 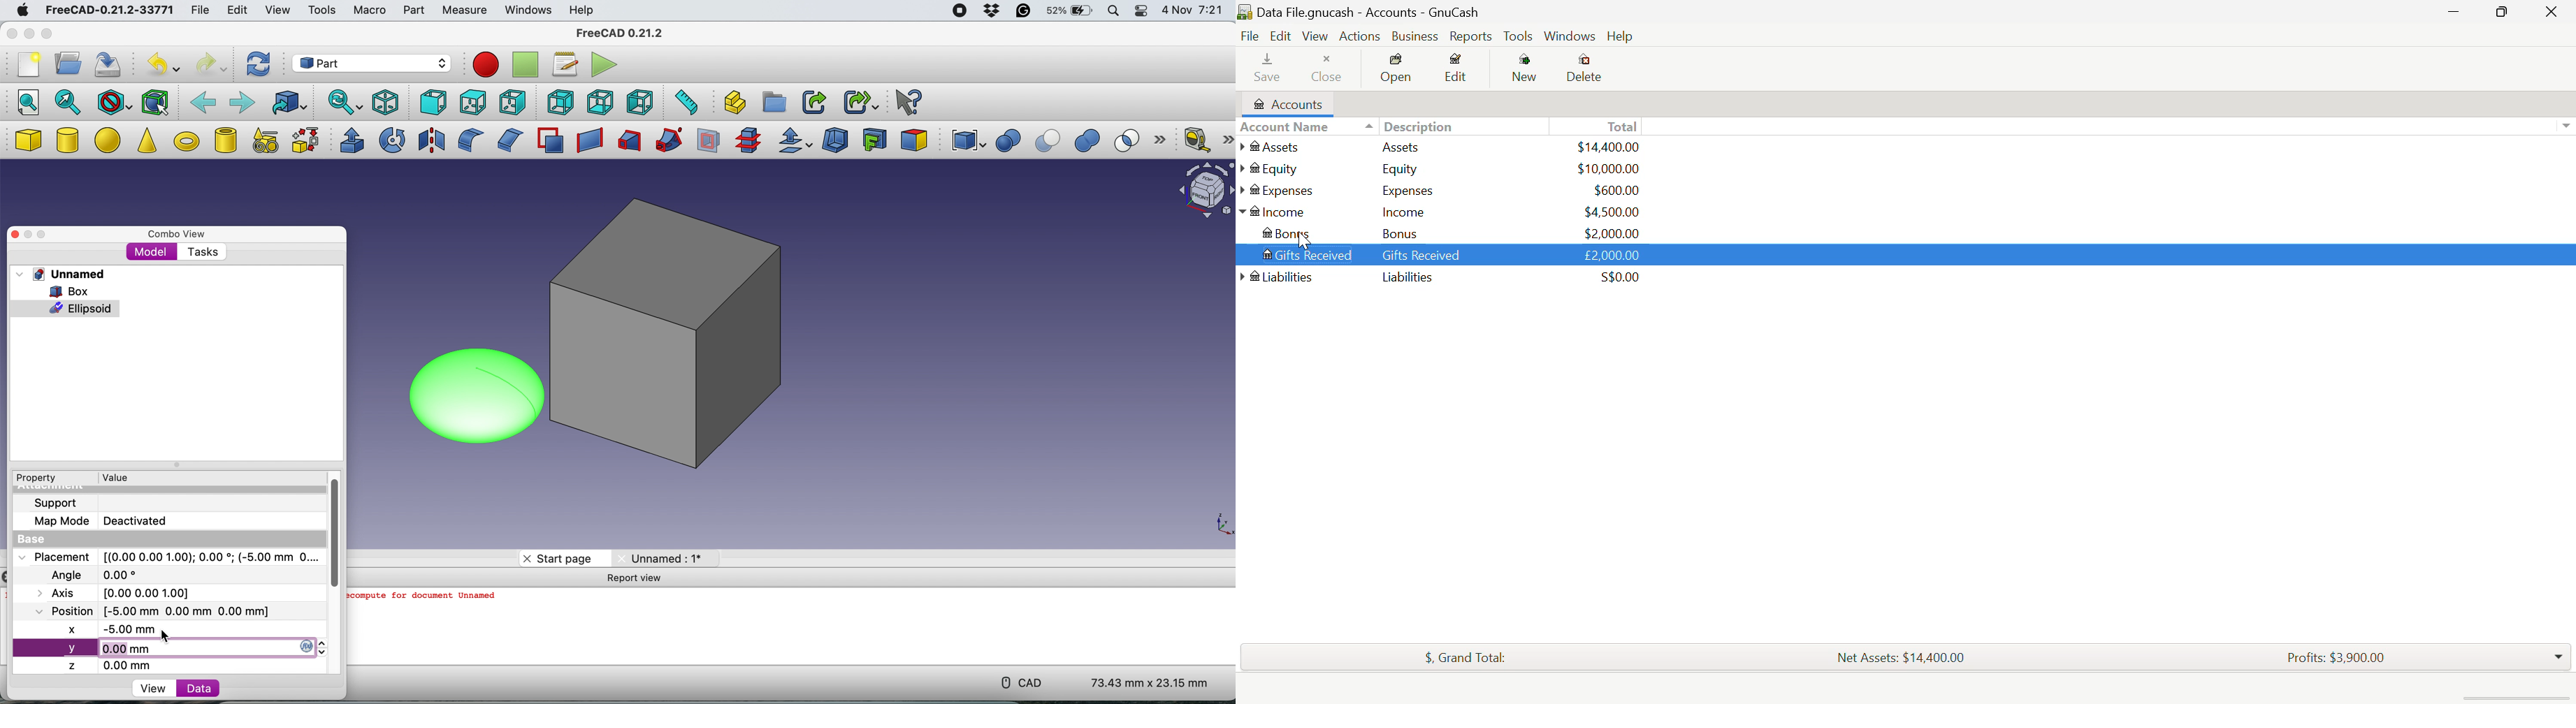 What do you see at coordinates (603, 66) in the screenshot?
I see `execute macros` at bounding box center [603, 66].